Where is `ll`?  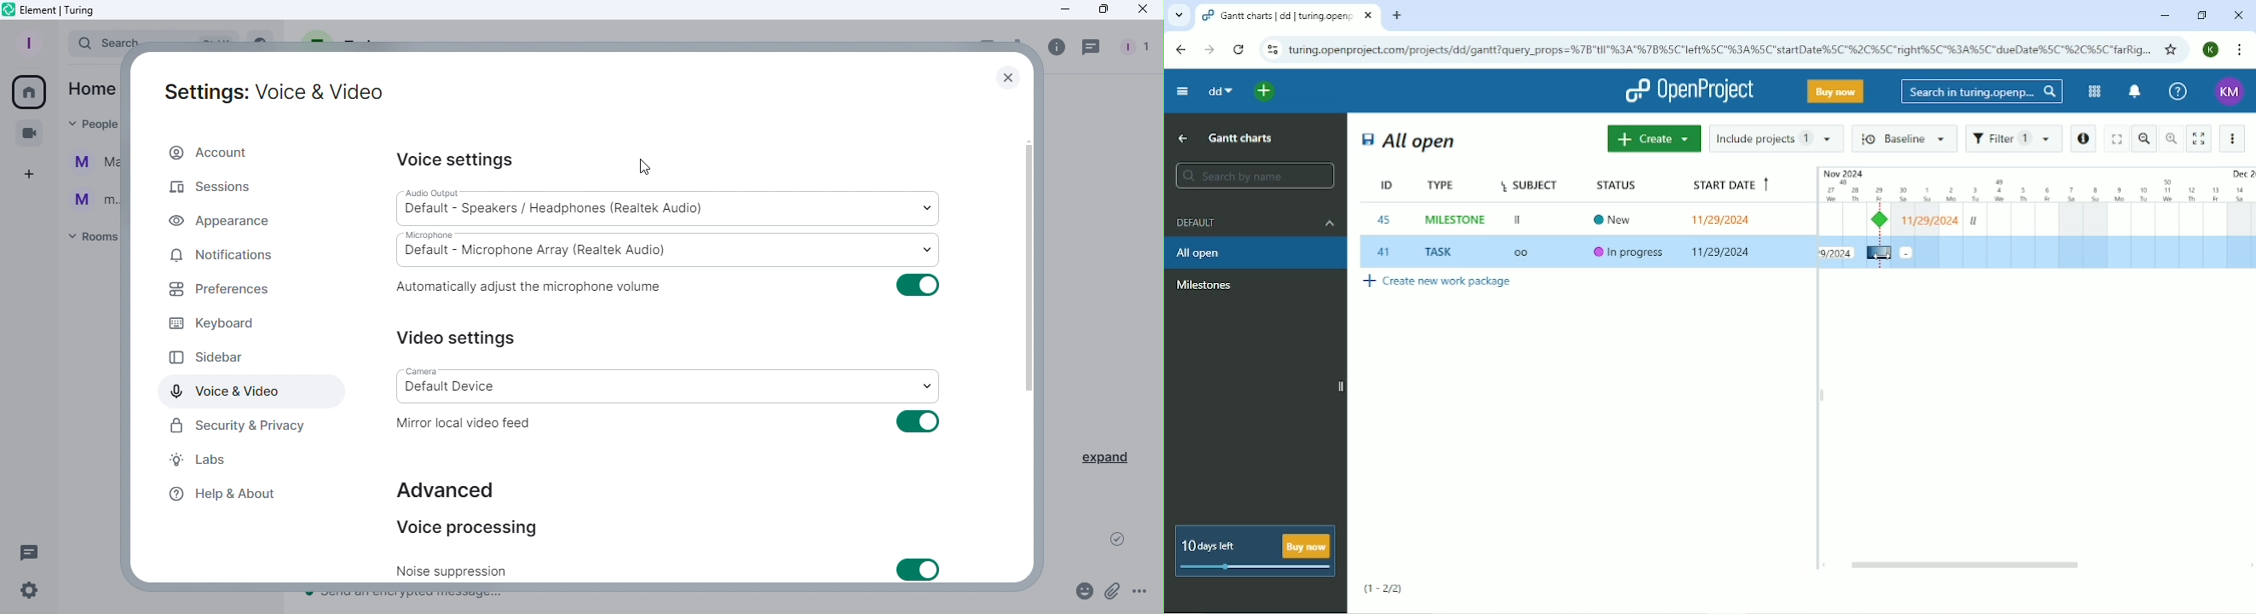 ll is located at coordinates (1974, 221).